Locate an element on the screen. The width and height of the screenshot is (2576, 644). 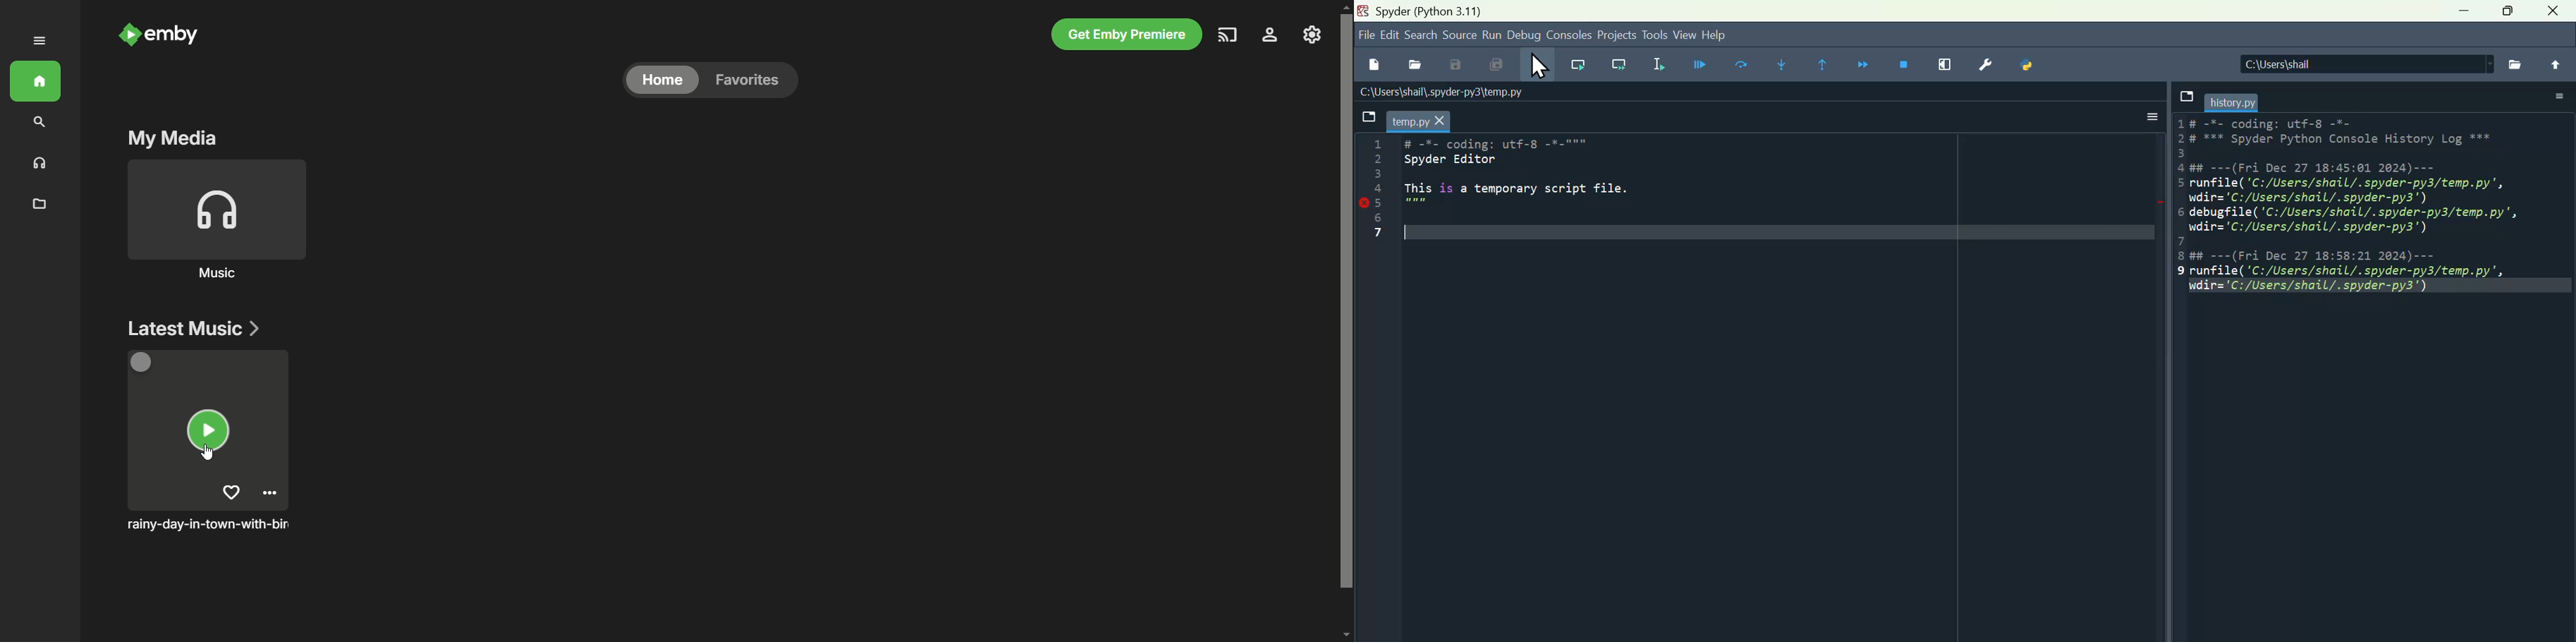
More options is located at coordinates (2560, 93).